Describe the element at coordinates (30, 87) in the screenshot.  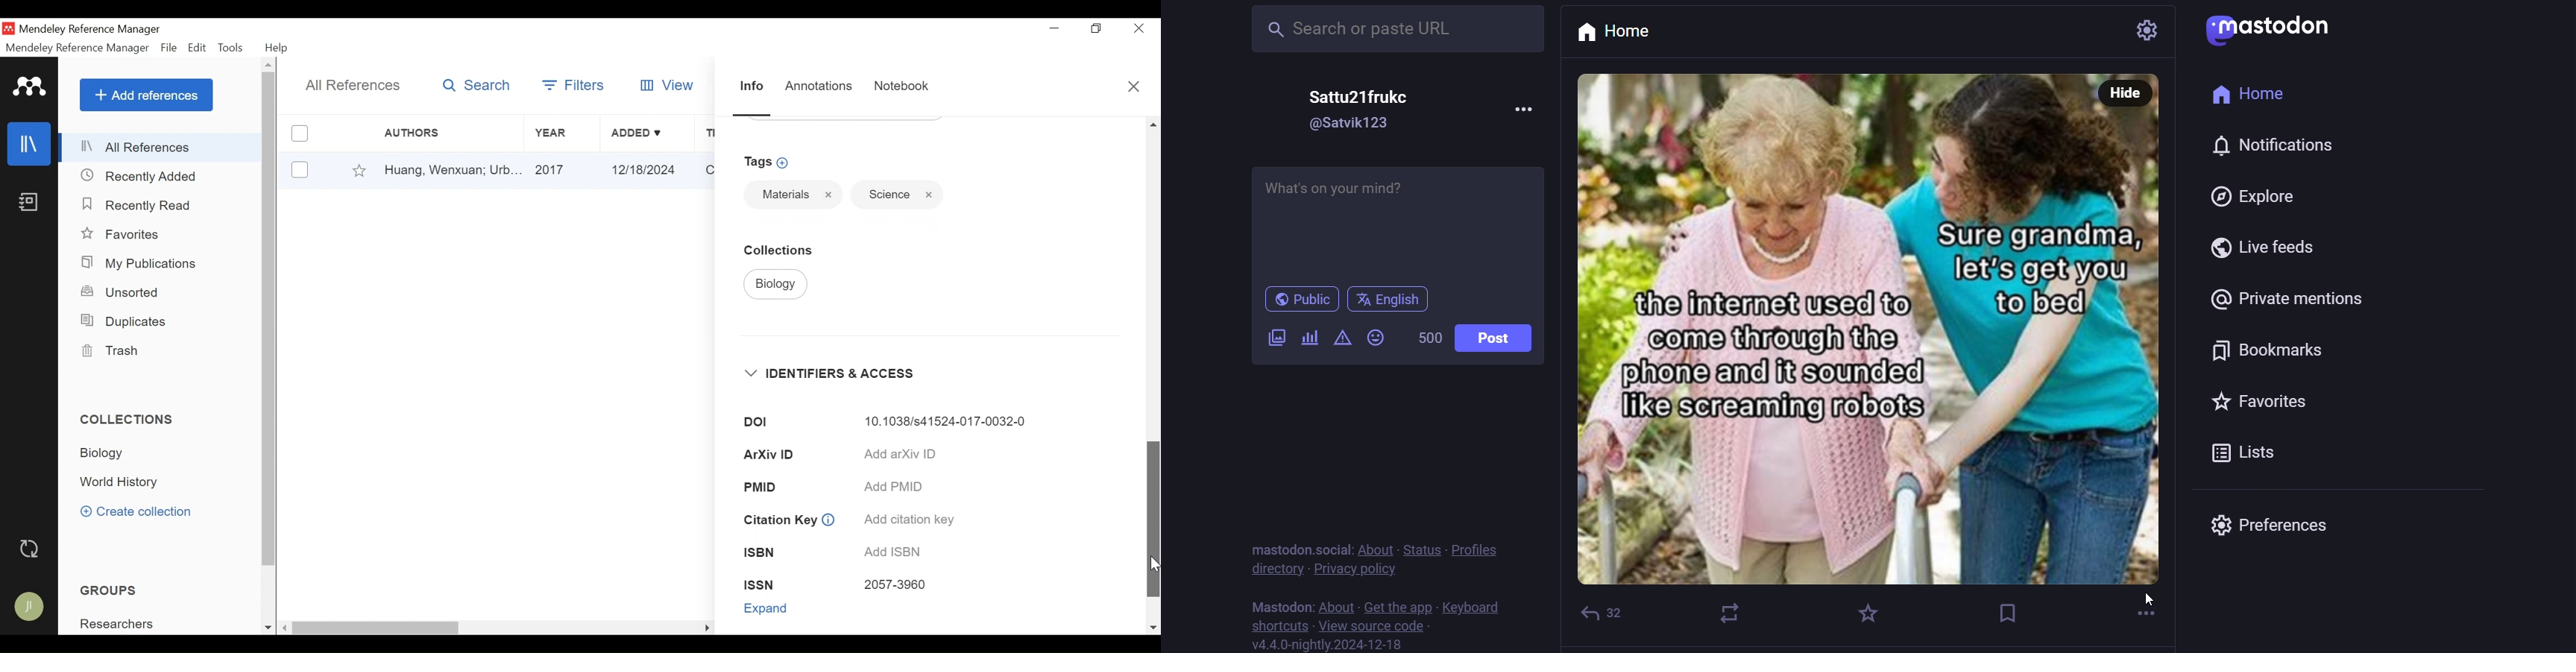
I see `Mendeley ` at that location.